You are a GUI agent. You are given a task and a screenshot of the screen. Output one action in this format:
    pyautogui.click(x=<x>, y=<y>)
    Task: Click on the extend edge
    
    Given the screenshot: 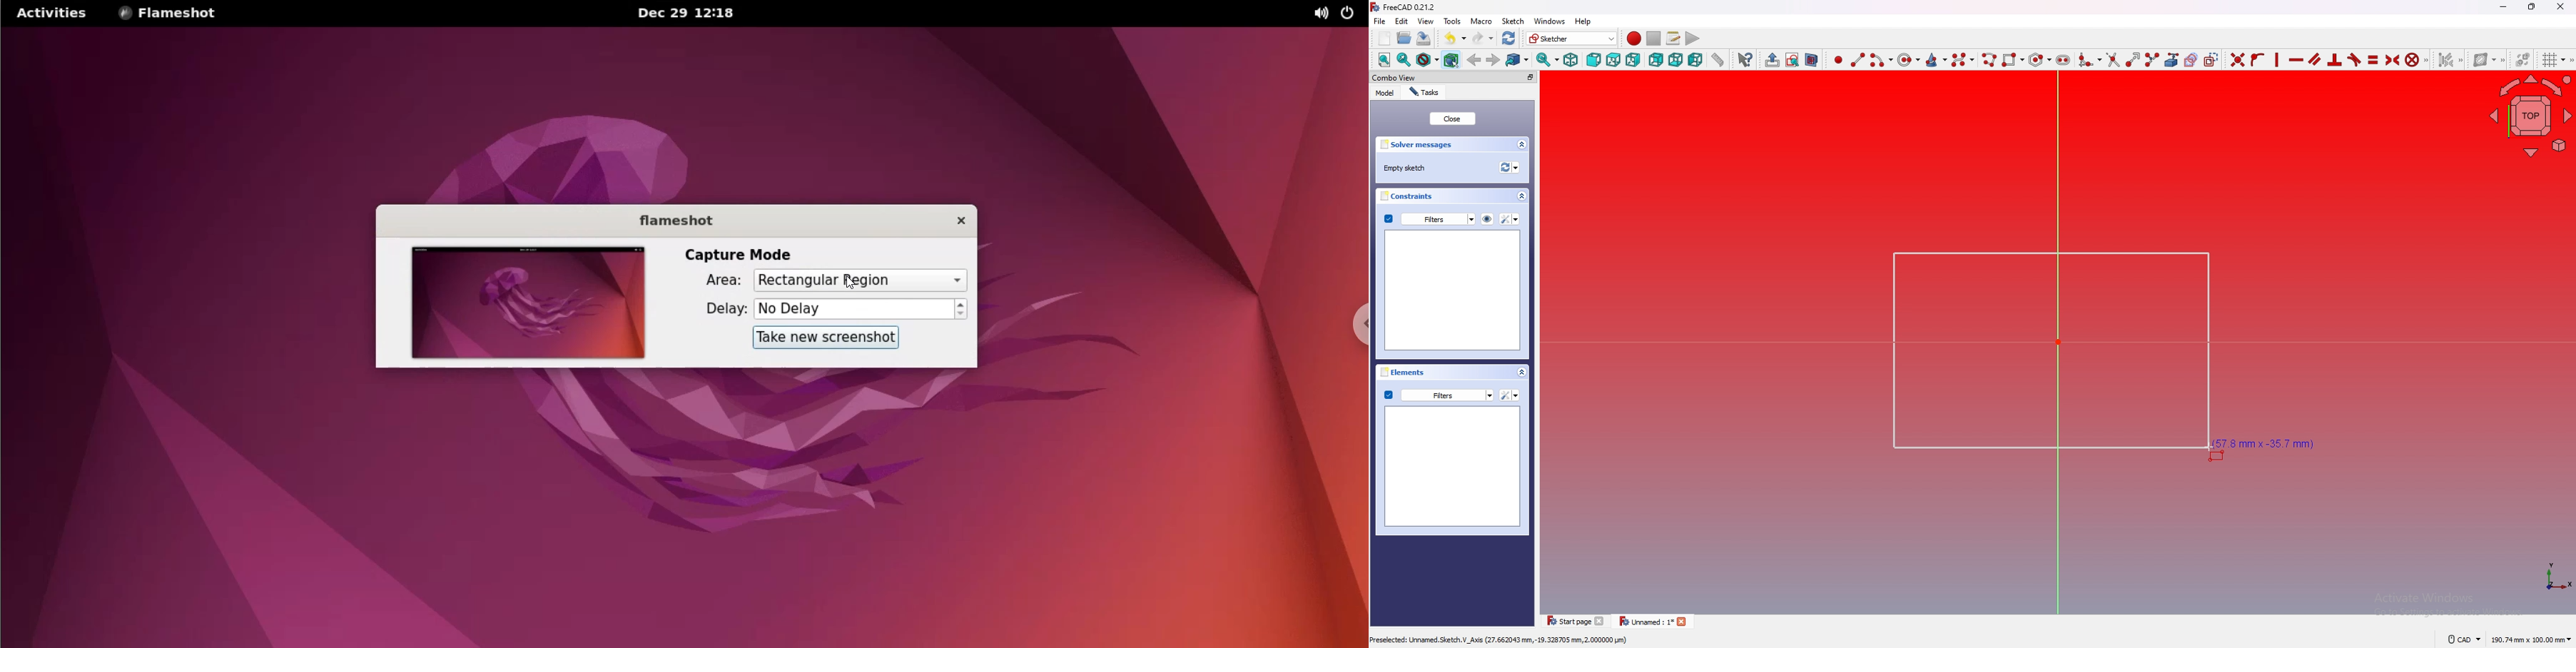 What is the action you would take?
    pyautogui.click(x=2134, y=60)
    